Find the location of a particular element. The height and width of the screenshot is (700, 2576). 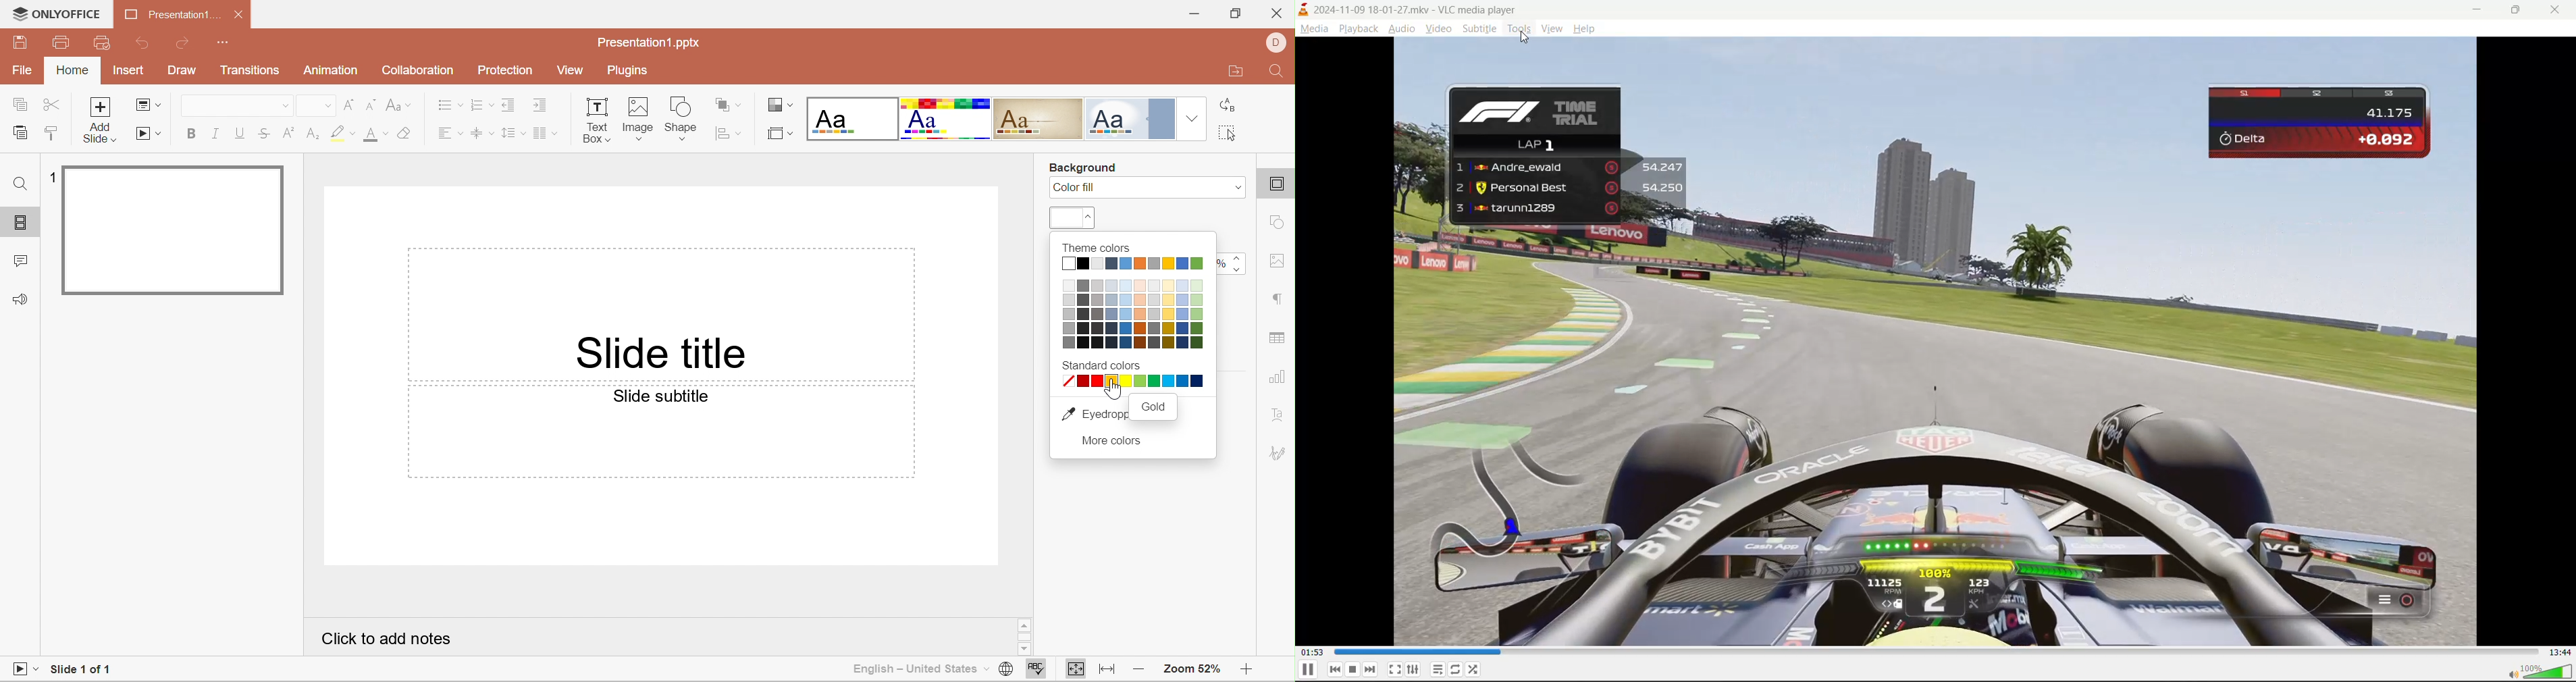

Italic is located at coordinates (217, 132).